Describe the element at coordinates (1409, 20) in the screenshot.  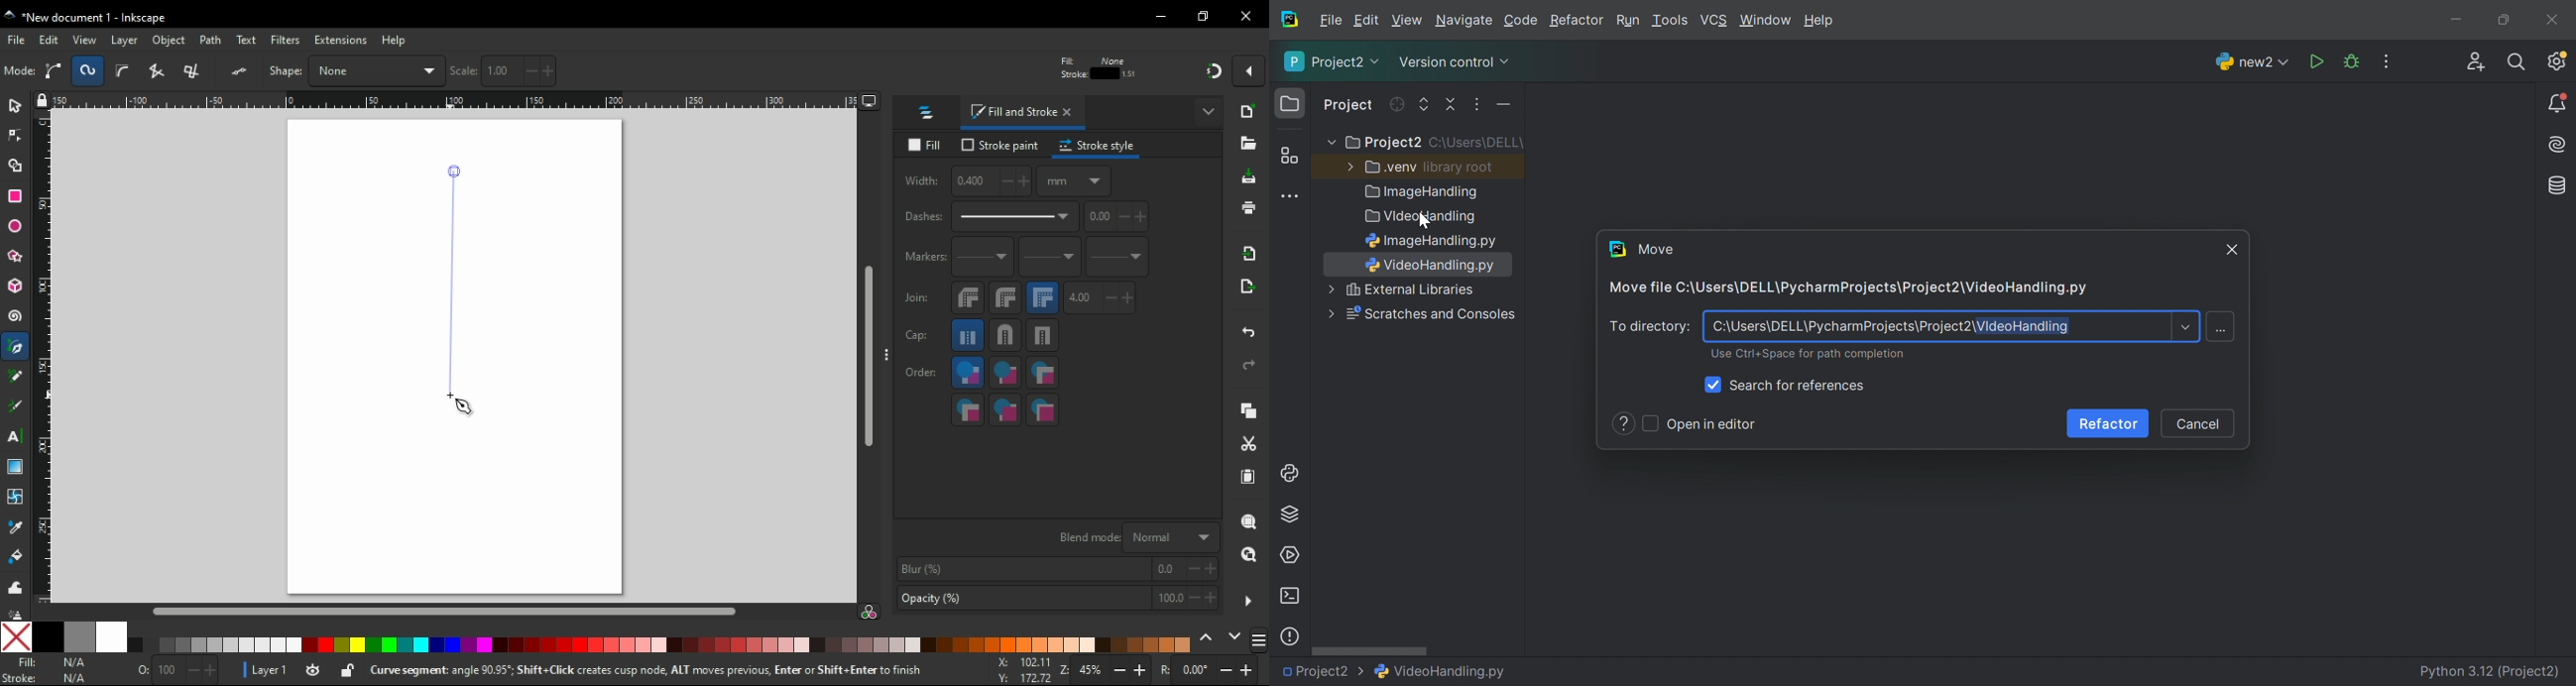
I see `View` at that location.